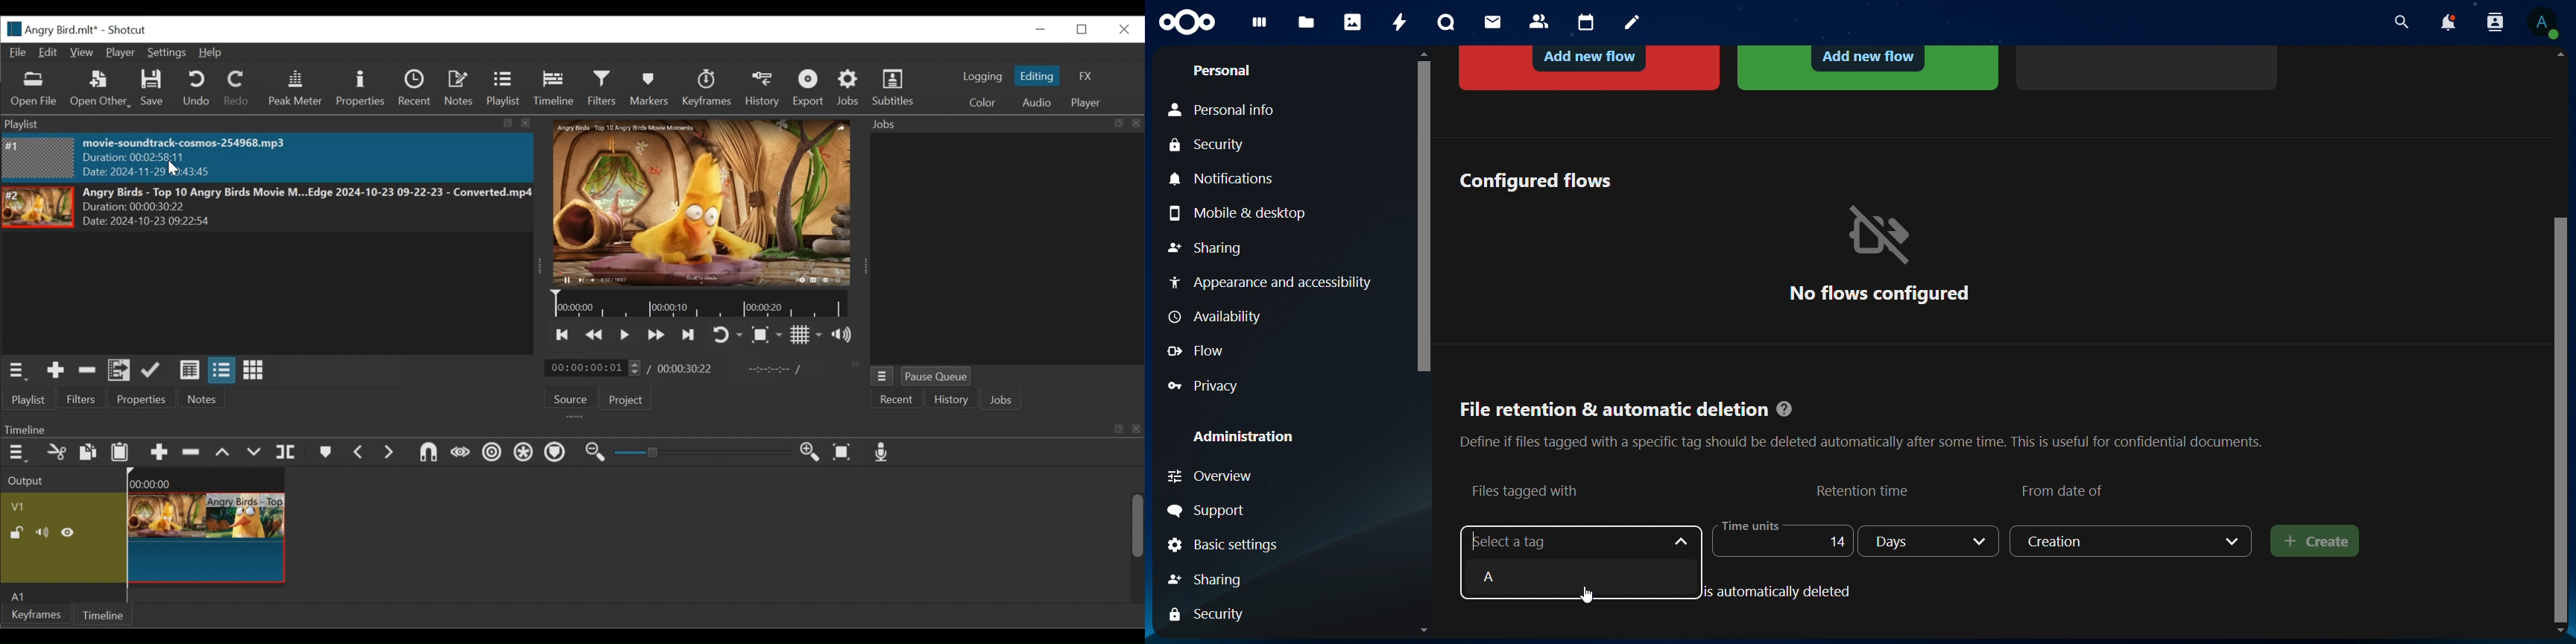 This screenshot has width=2576, height=644. What do you see at coordinates (82, 52) in the screenshot?
I see `View` at bounding box center [82, 52].